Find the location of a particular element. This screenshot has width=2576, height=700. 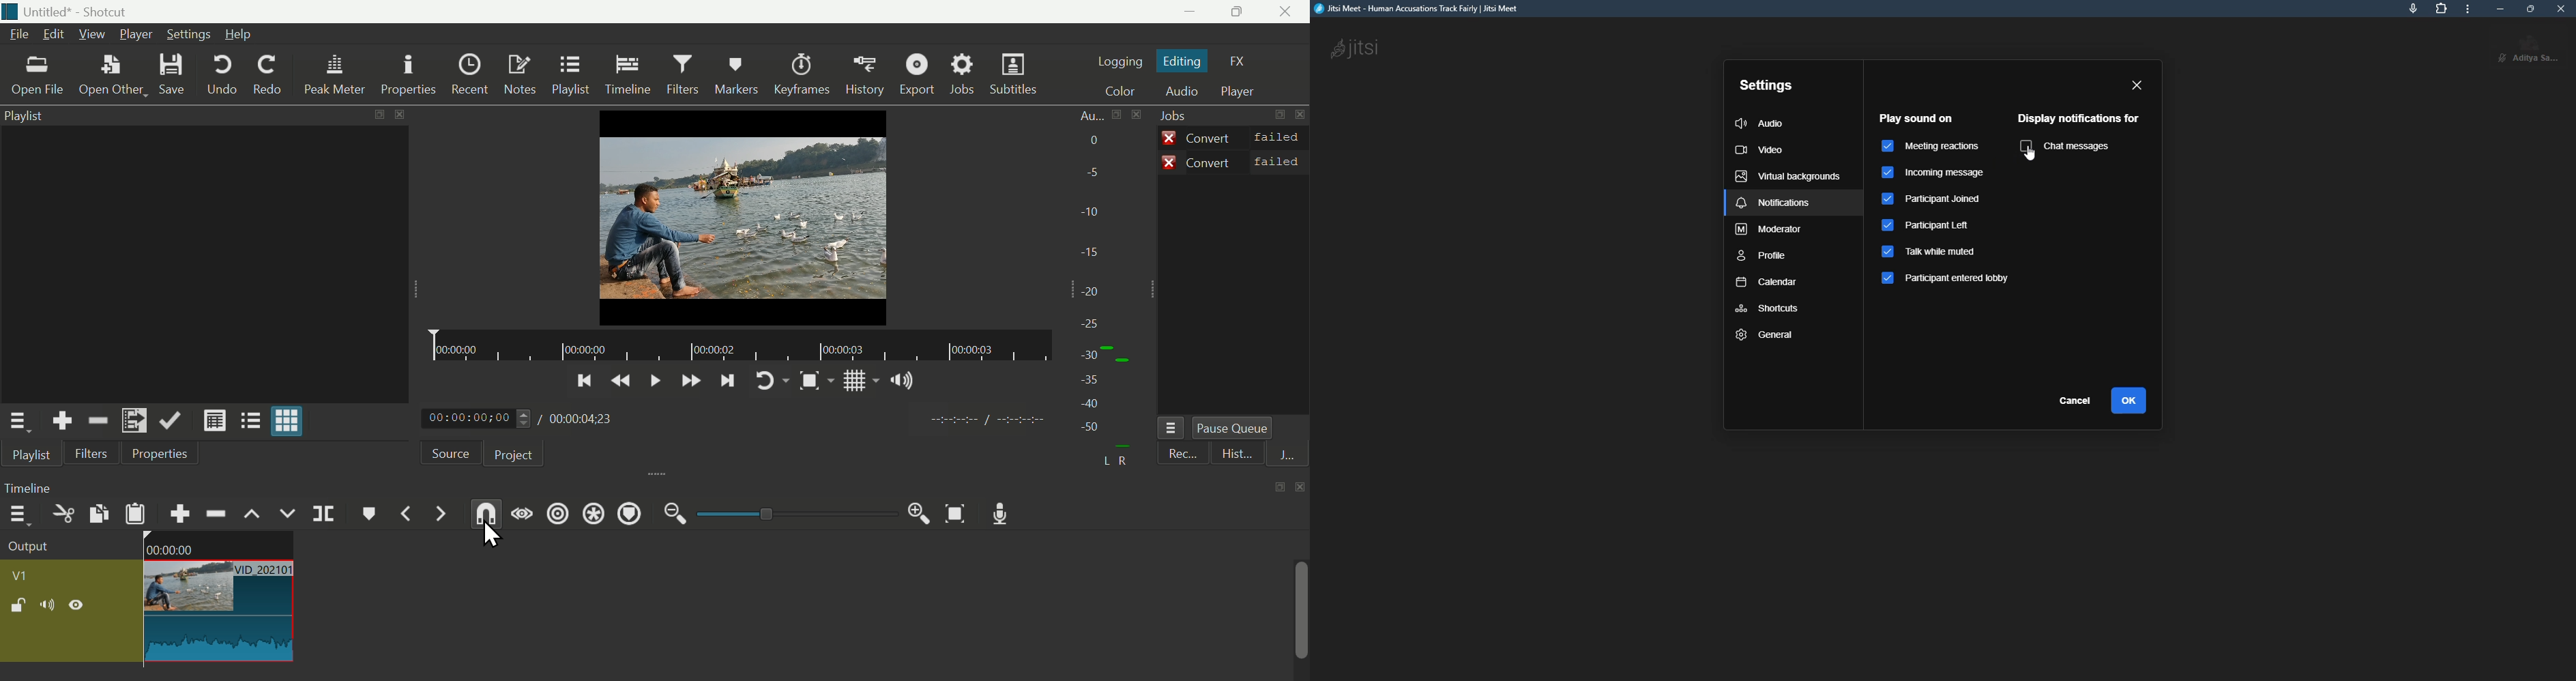

Timeline is located at coordinates (628, 74).